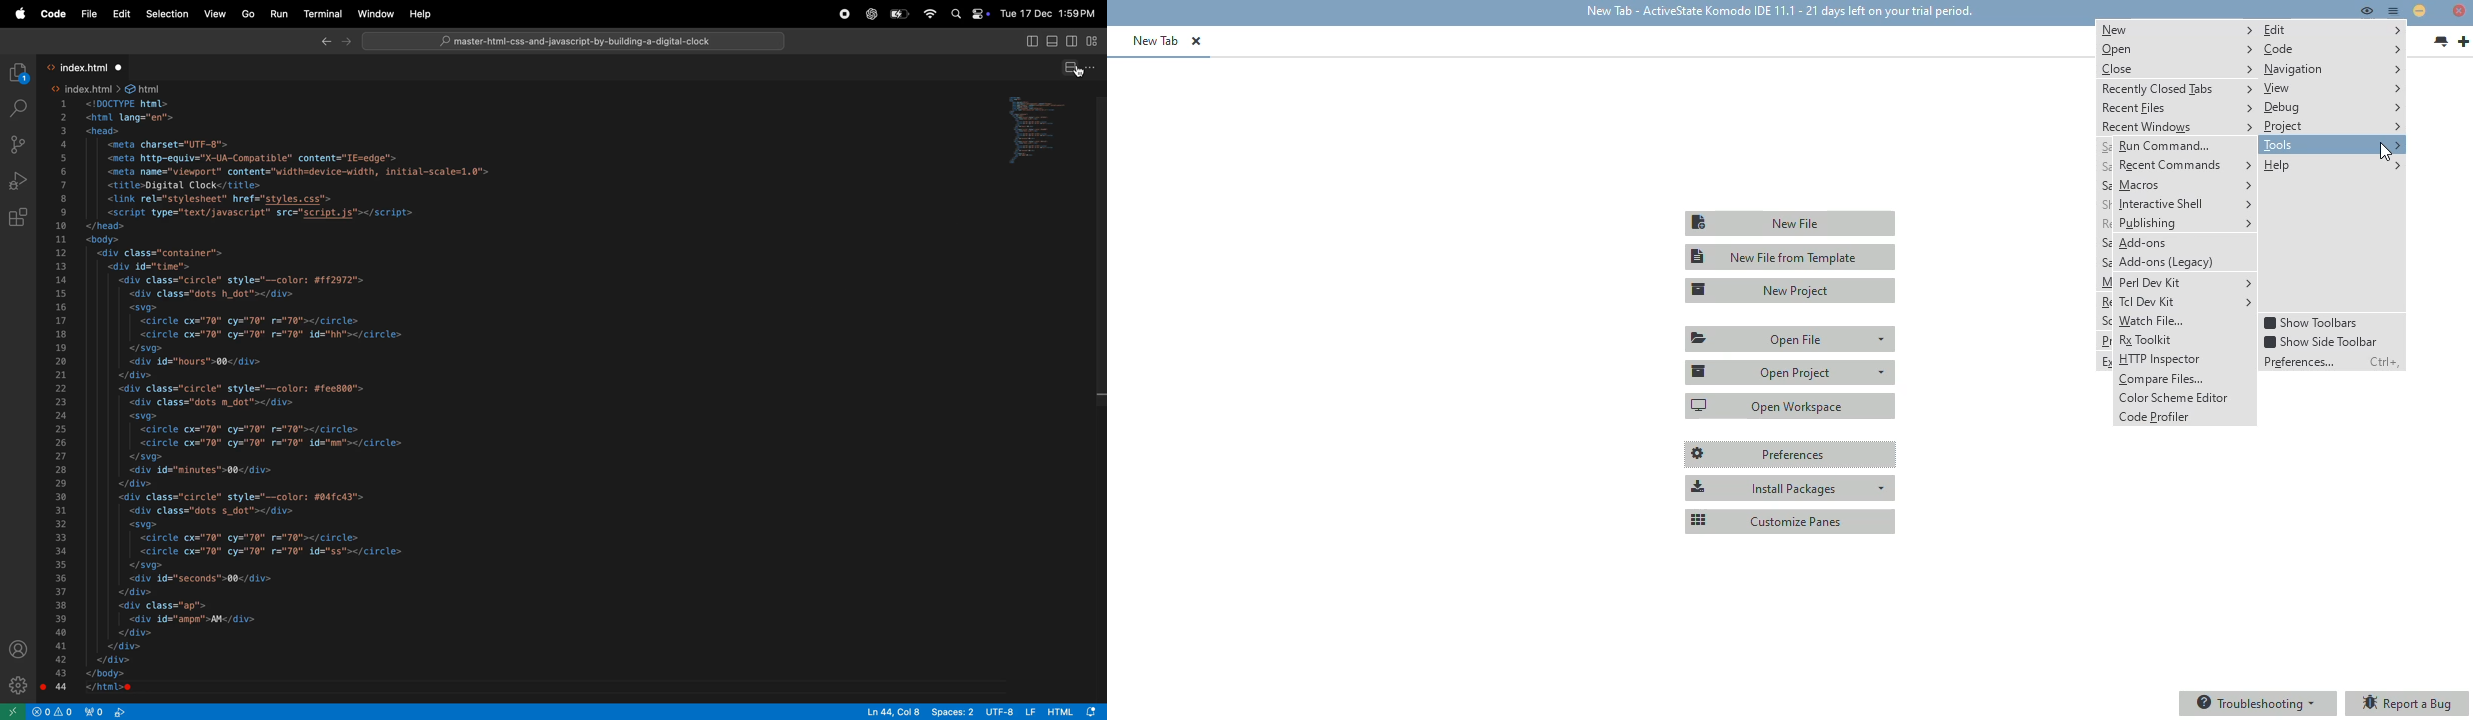  I want to click on terminal, so click(321, 12).